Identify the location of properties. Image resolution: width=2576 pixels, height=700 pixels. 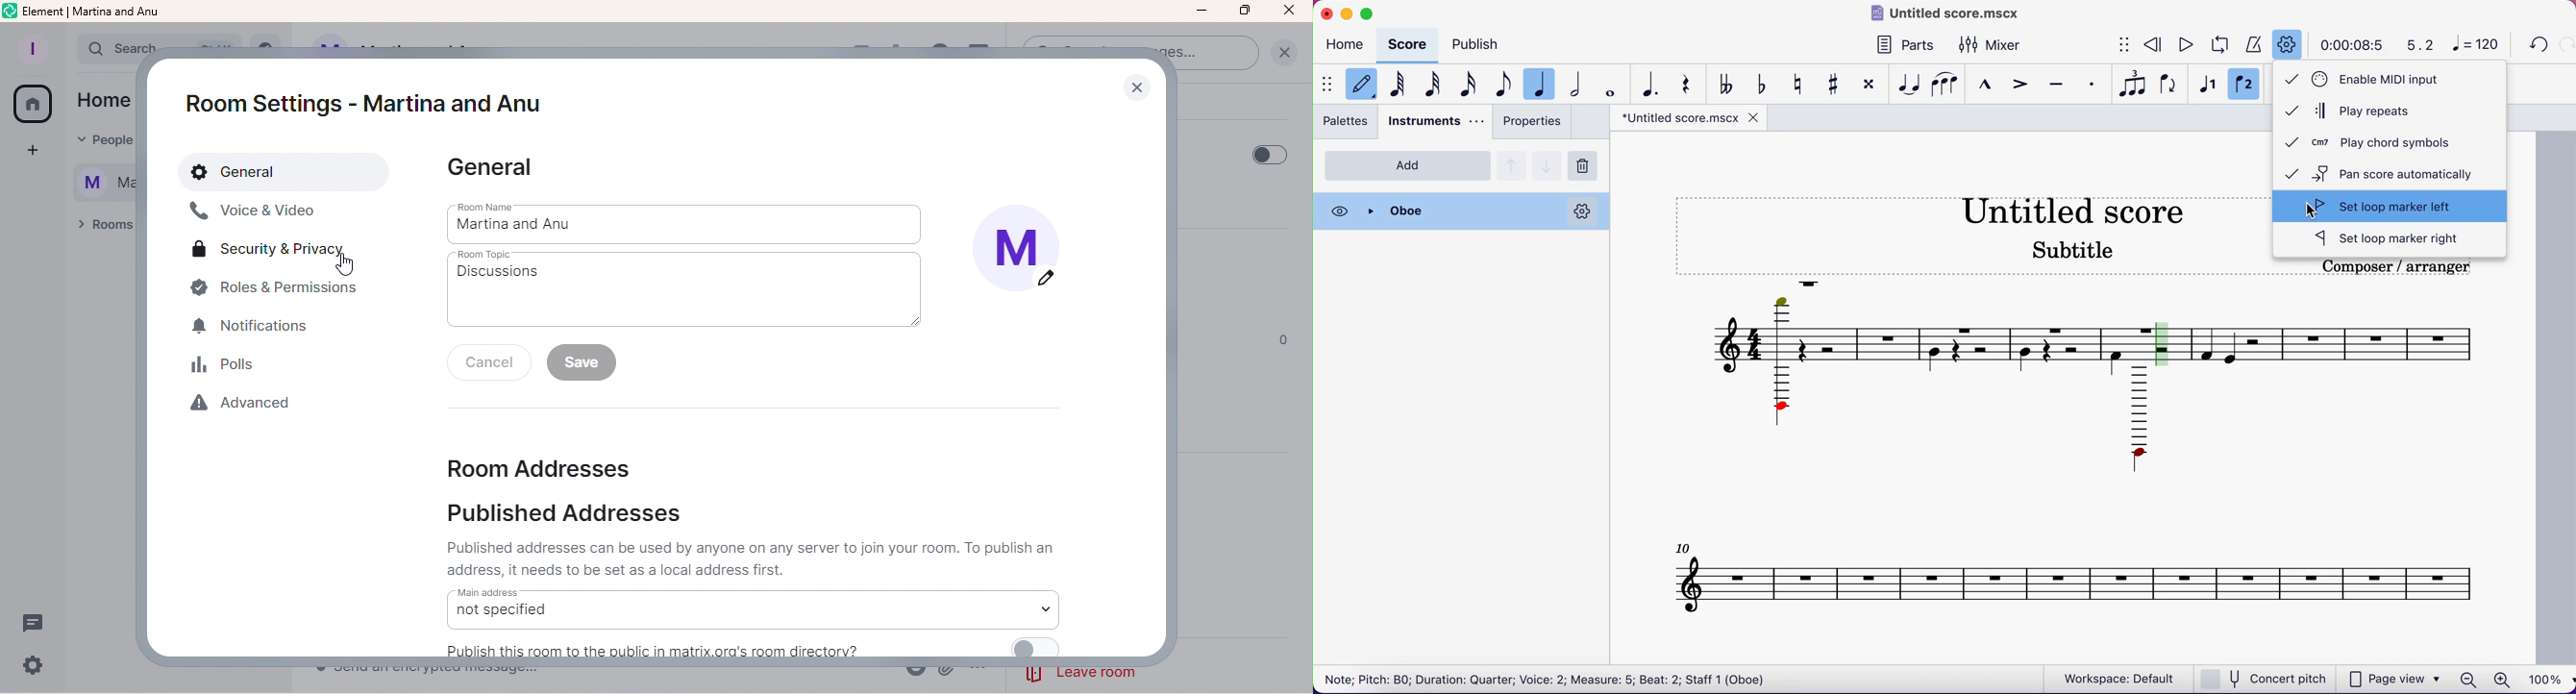
(1531, 124).